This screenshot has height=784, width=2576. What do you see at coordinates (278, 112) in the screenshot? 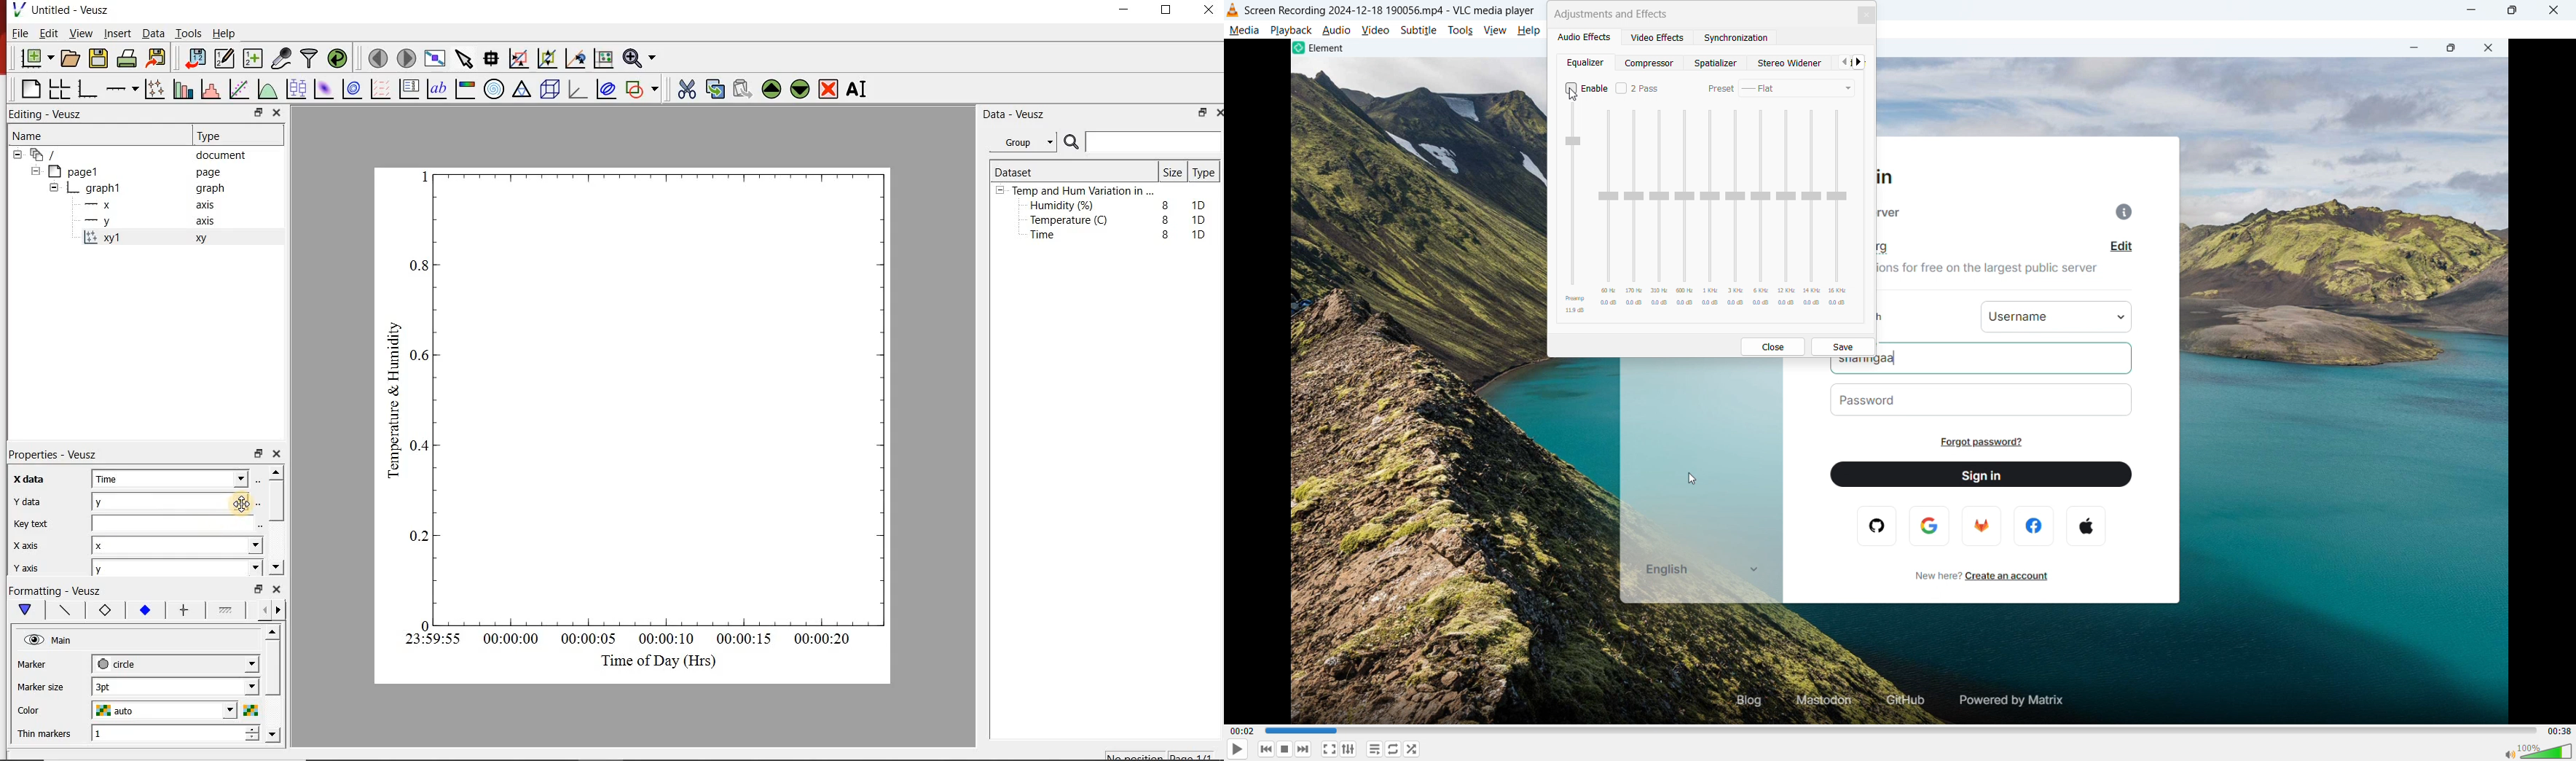
I see `close` at bounding box center [278, 112].